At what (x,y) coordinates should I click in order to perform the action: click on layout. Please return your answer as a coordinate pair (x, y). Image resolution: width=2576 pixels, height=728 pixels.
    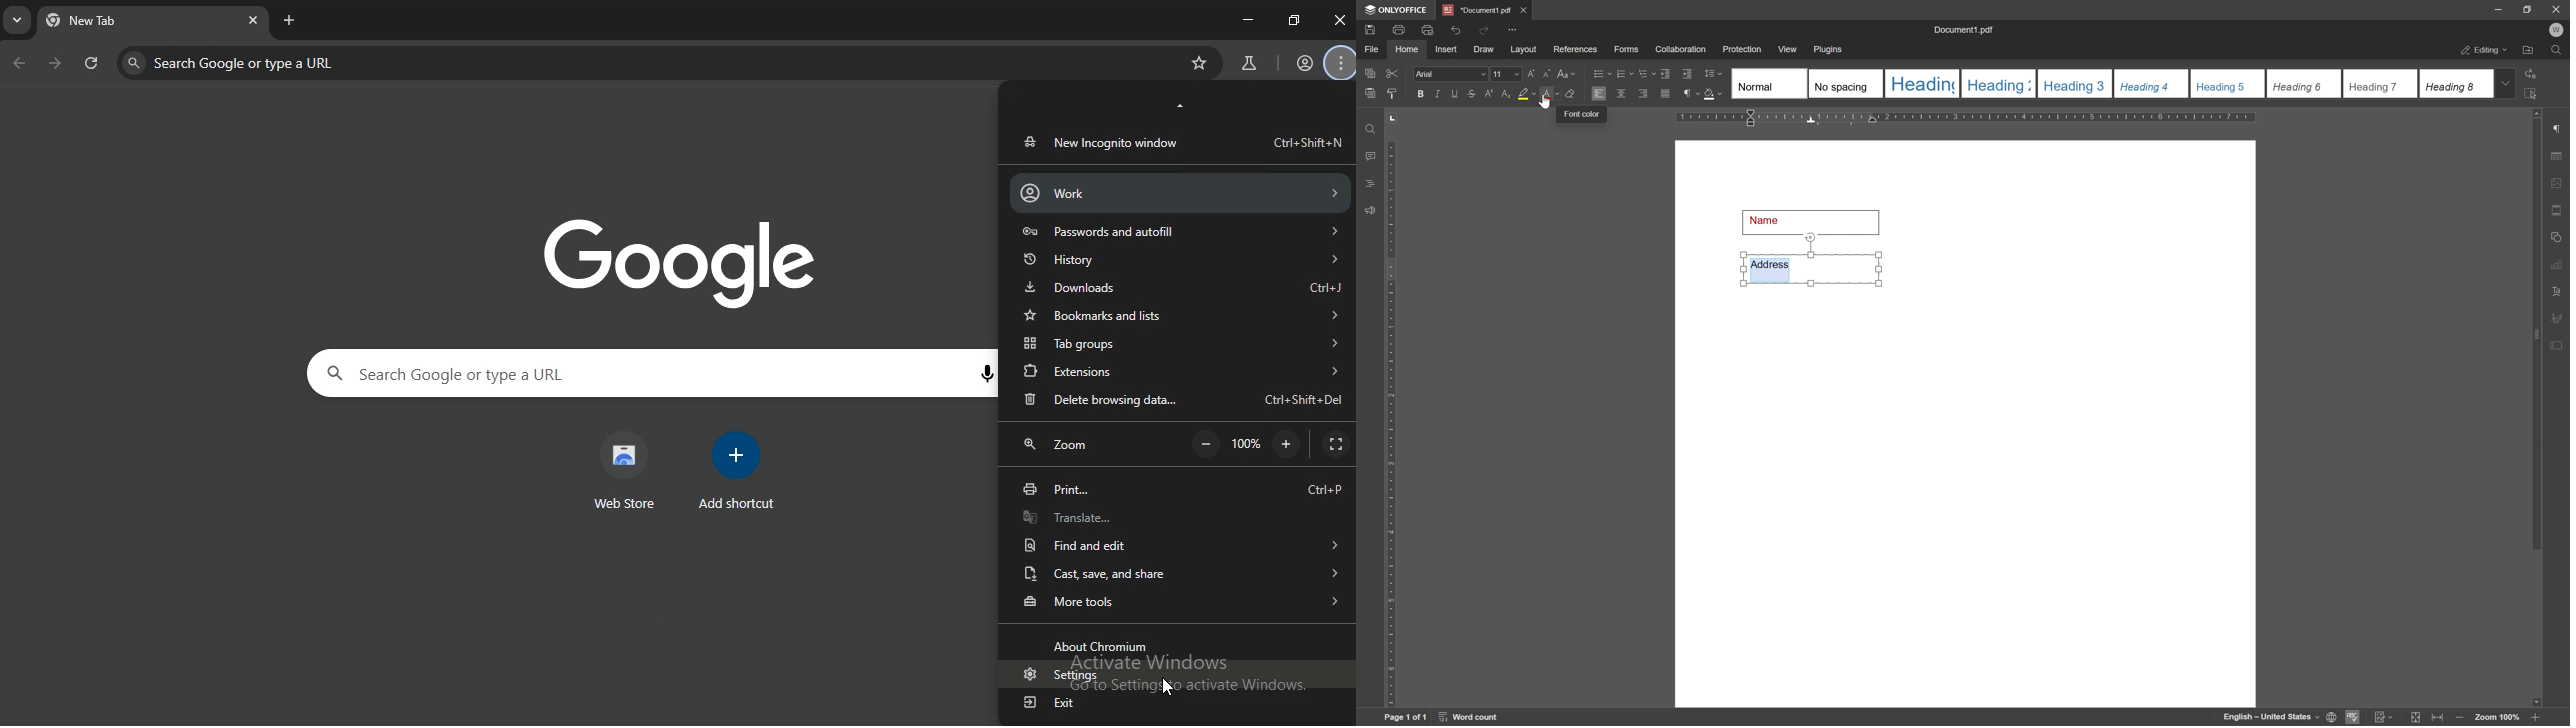
    Looking at the image, I should click on (1523, 51).